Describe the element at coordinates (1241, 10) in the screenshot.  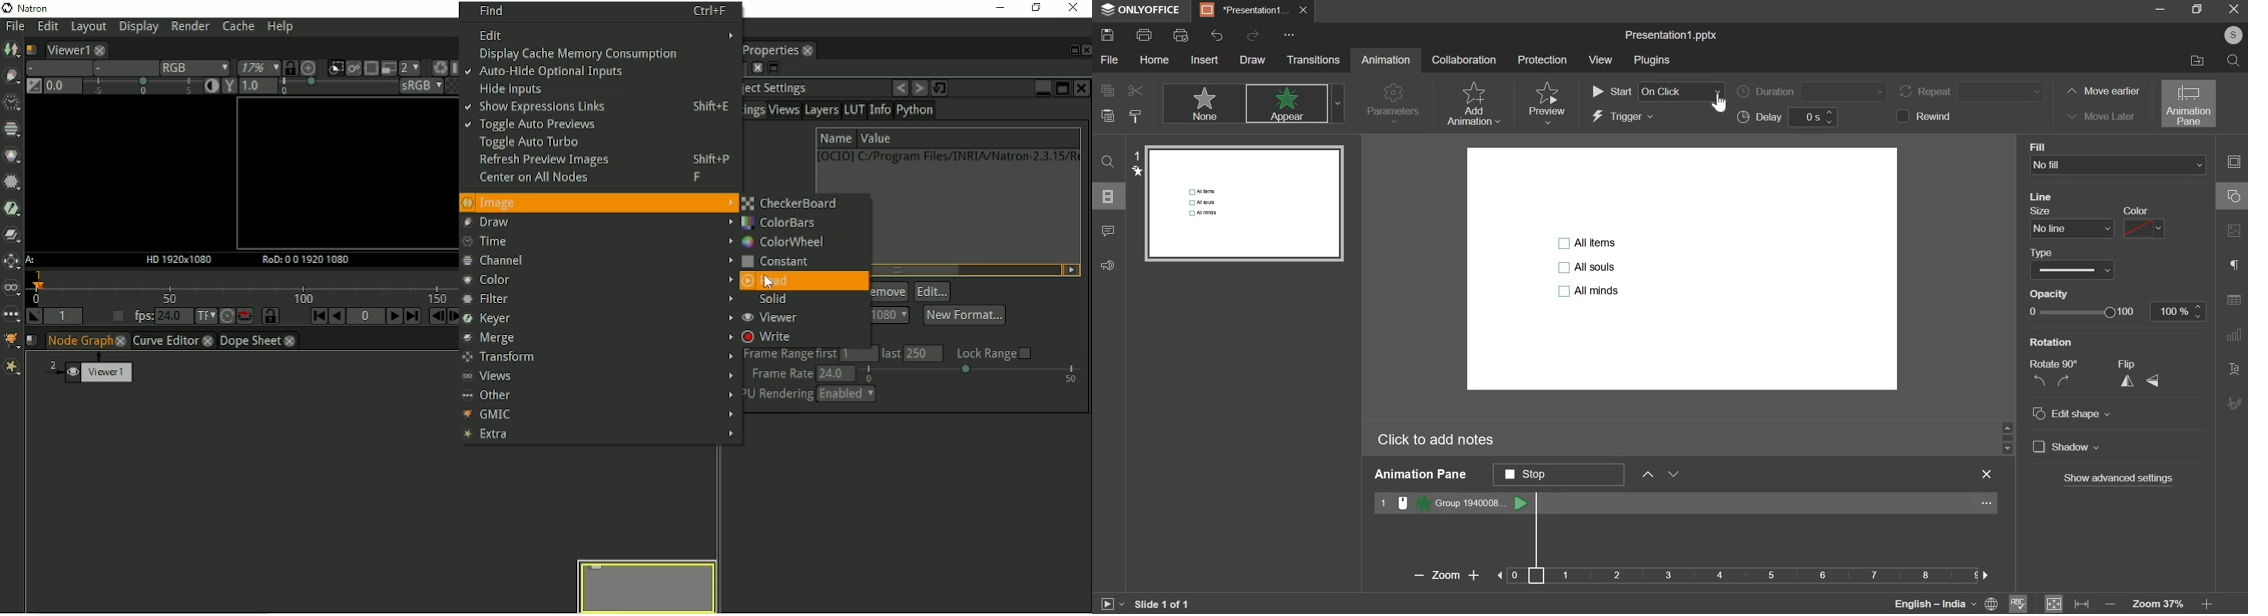
I see `presentation1` at that location.